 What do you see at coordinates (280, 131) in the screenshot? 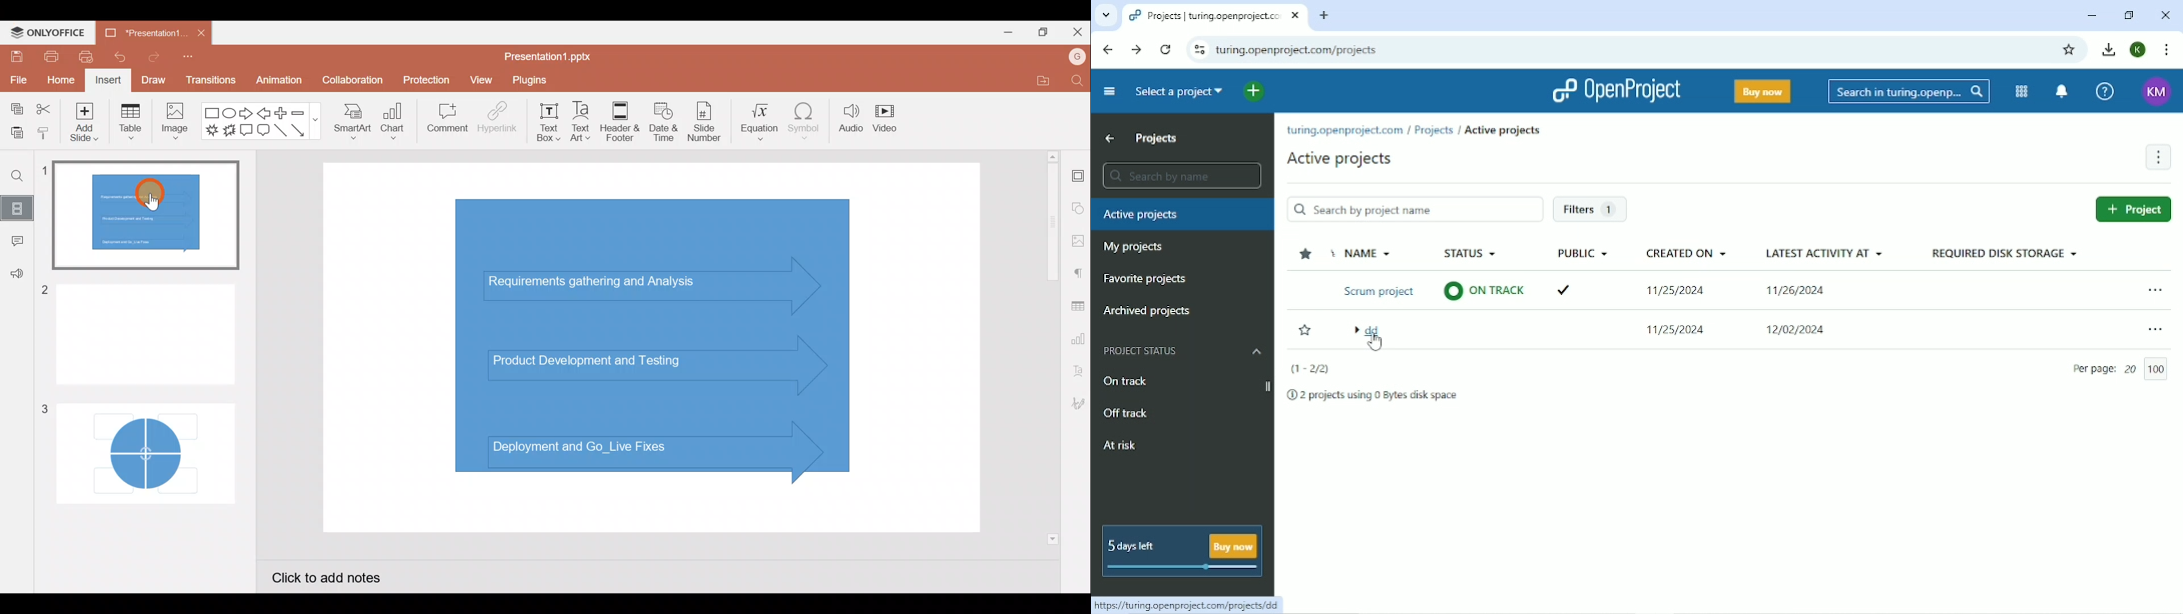
I see `Line` at bounding box center [280, 131].